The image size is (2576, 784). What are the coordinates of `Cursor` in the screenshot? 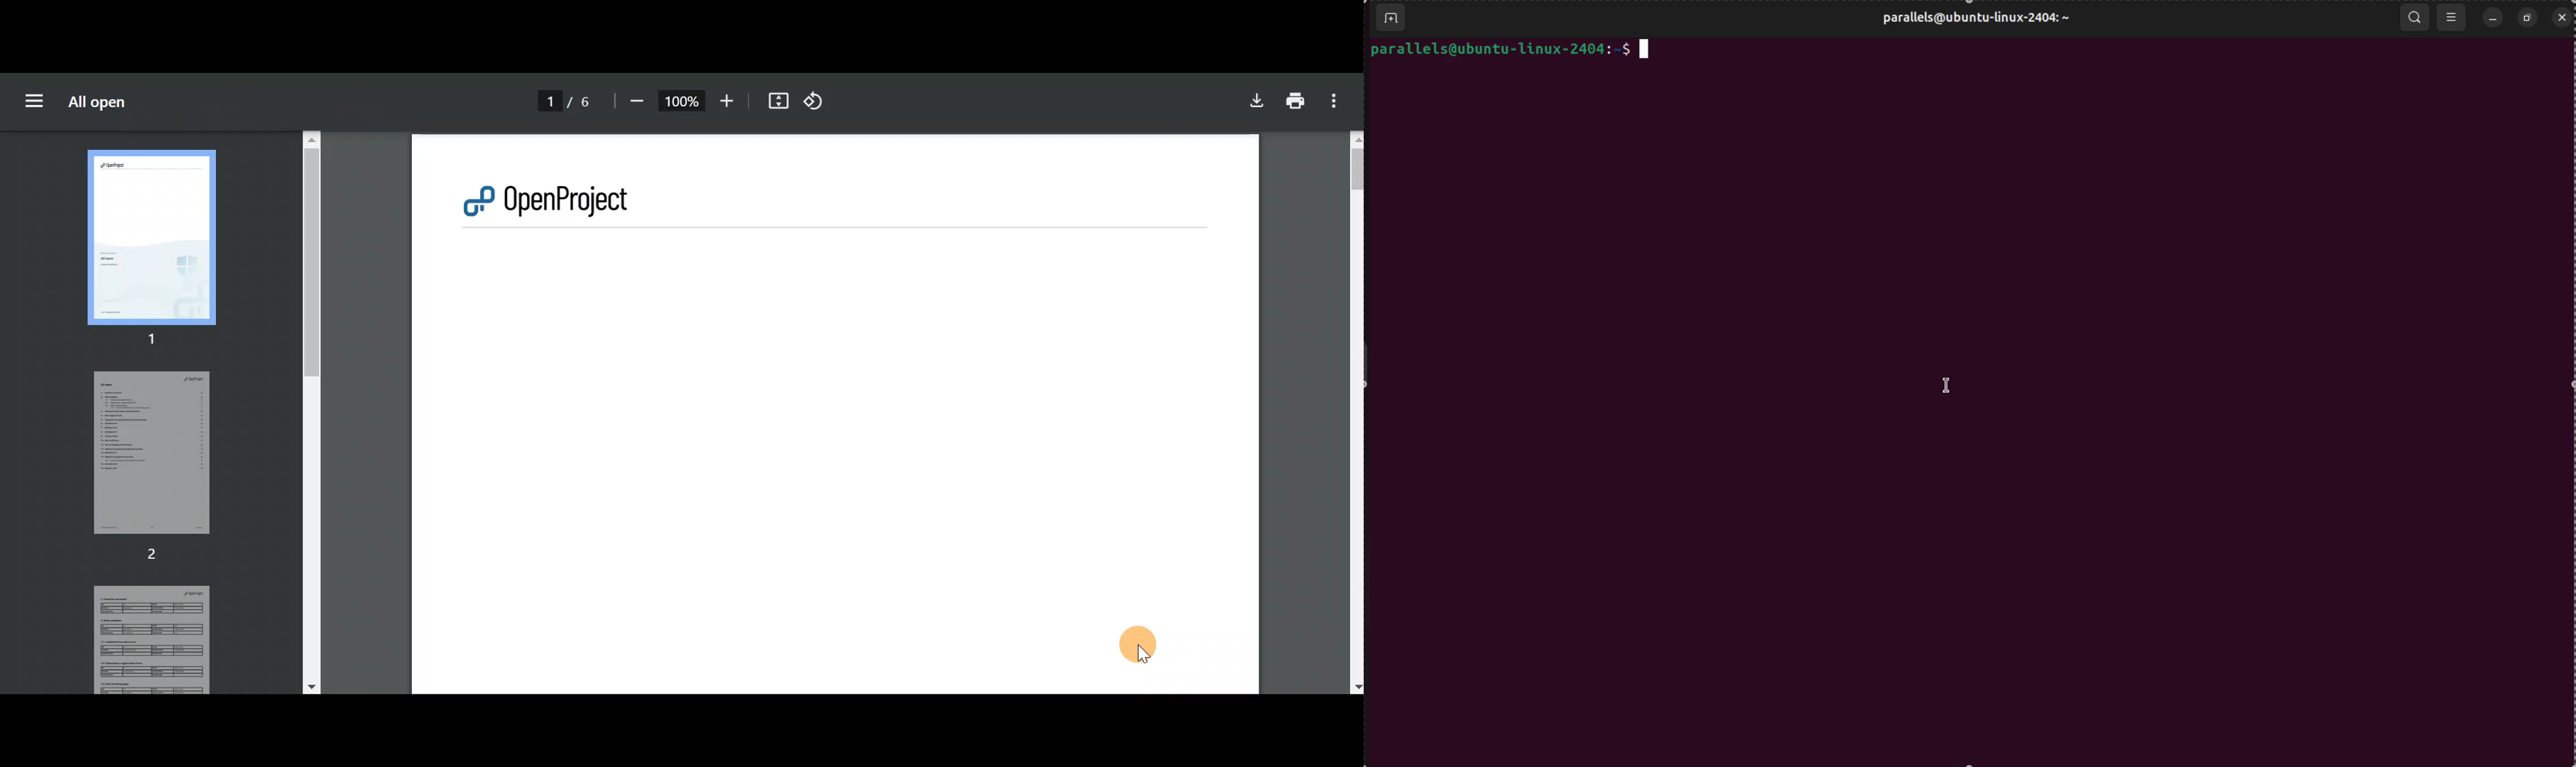 It's located at (1150, 641).